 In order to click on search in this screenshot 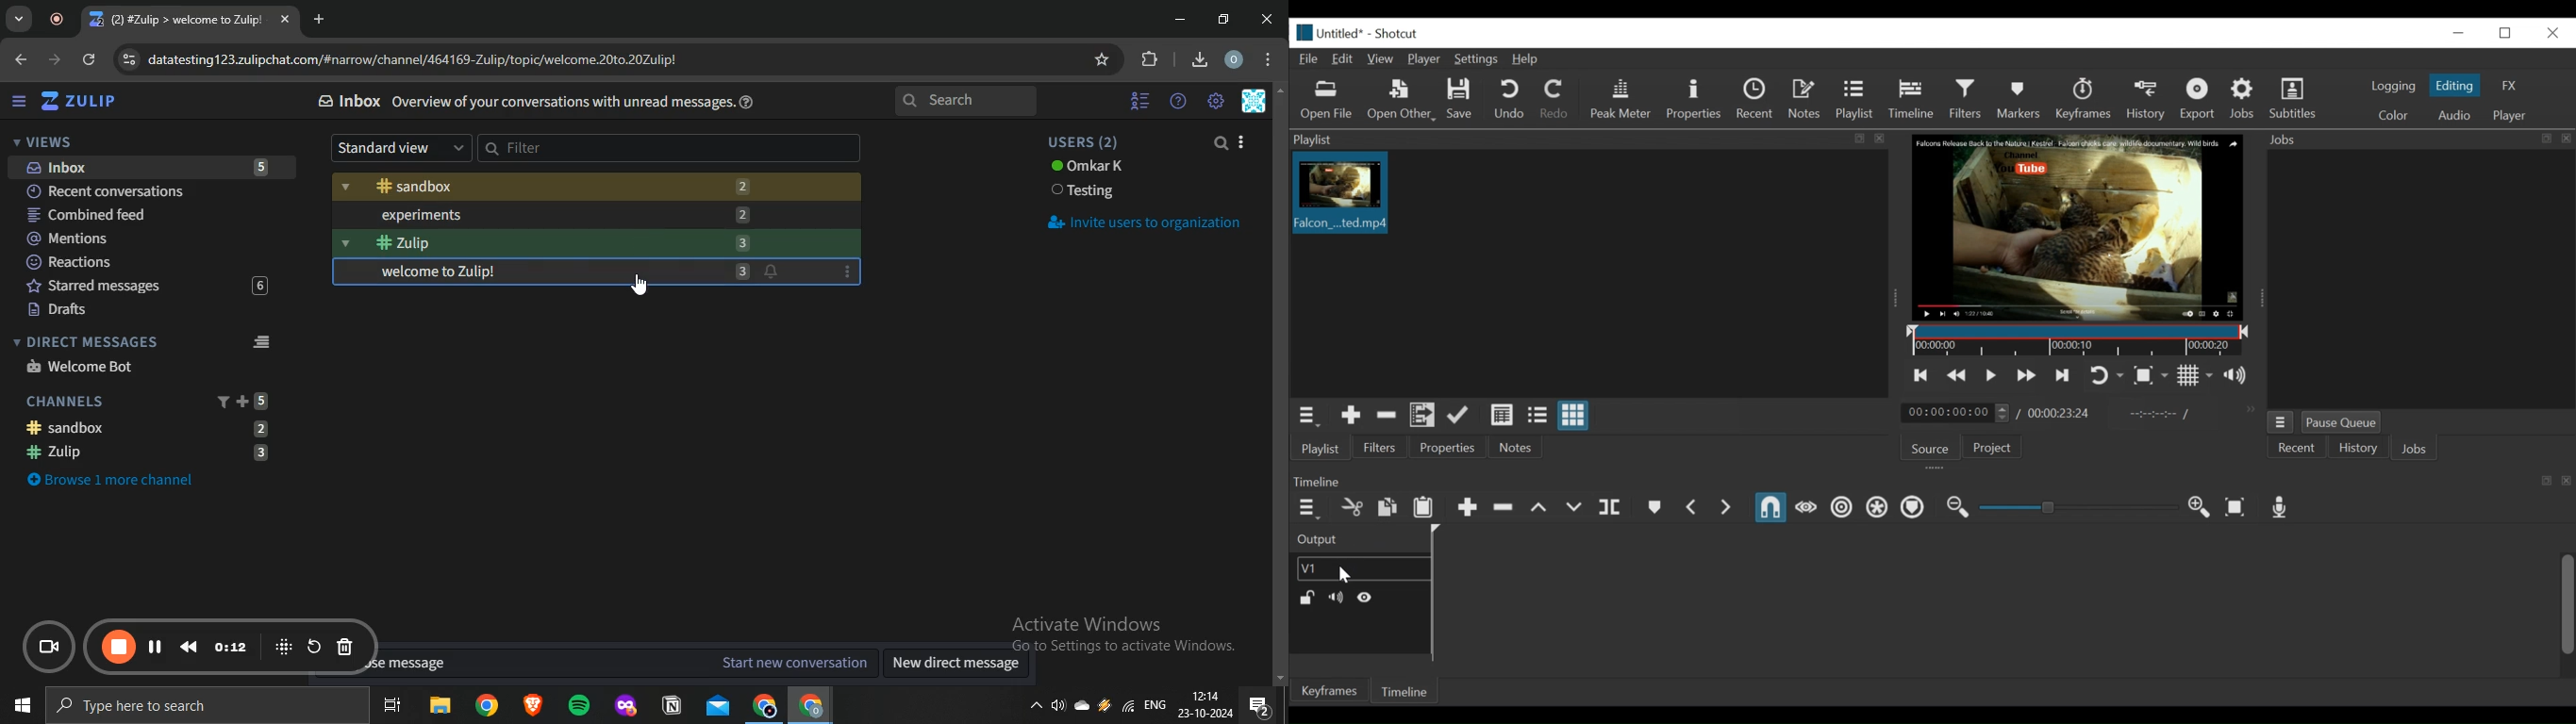, I will do `click(1222, 144)`.